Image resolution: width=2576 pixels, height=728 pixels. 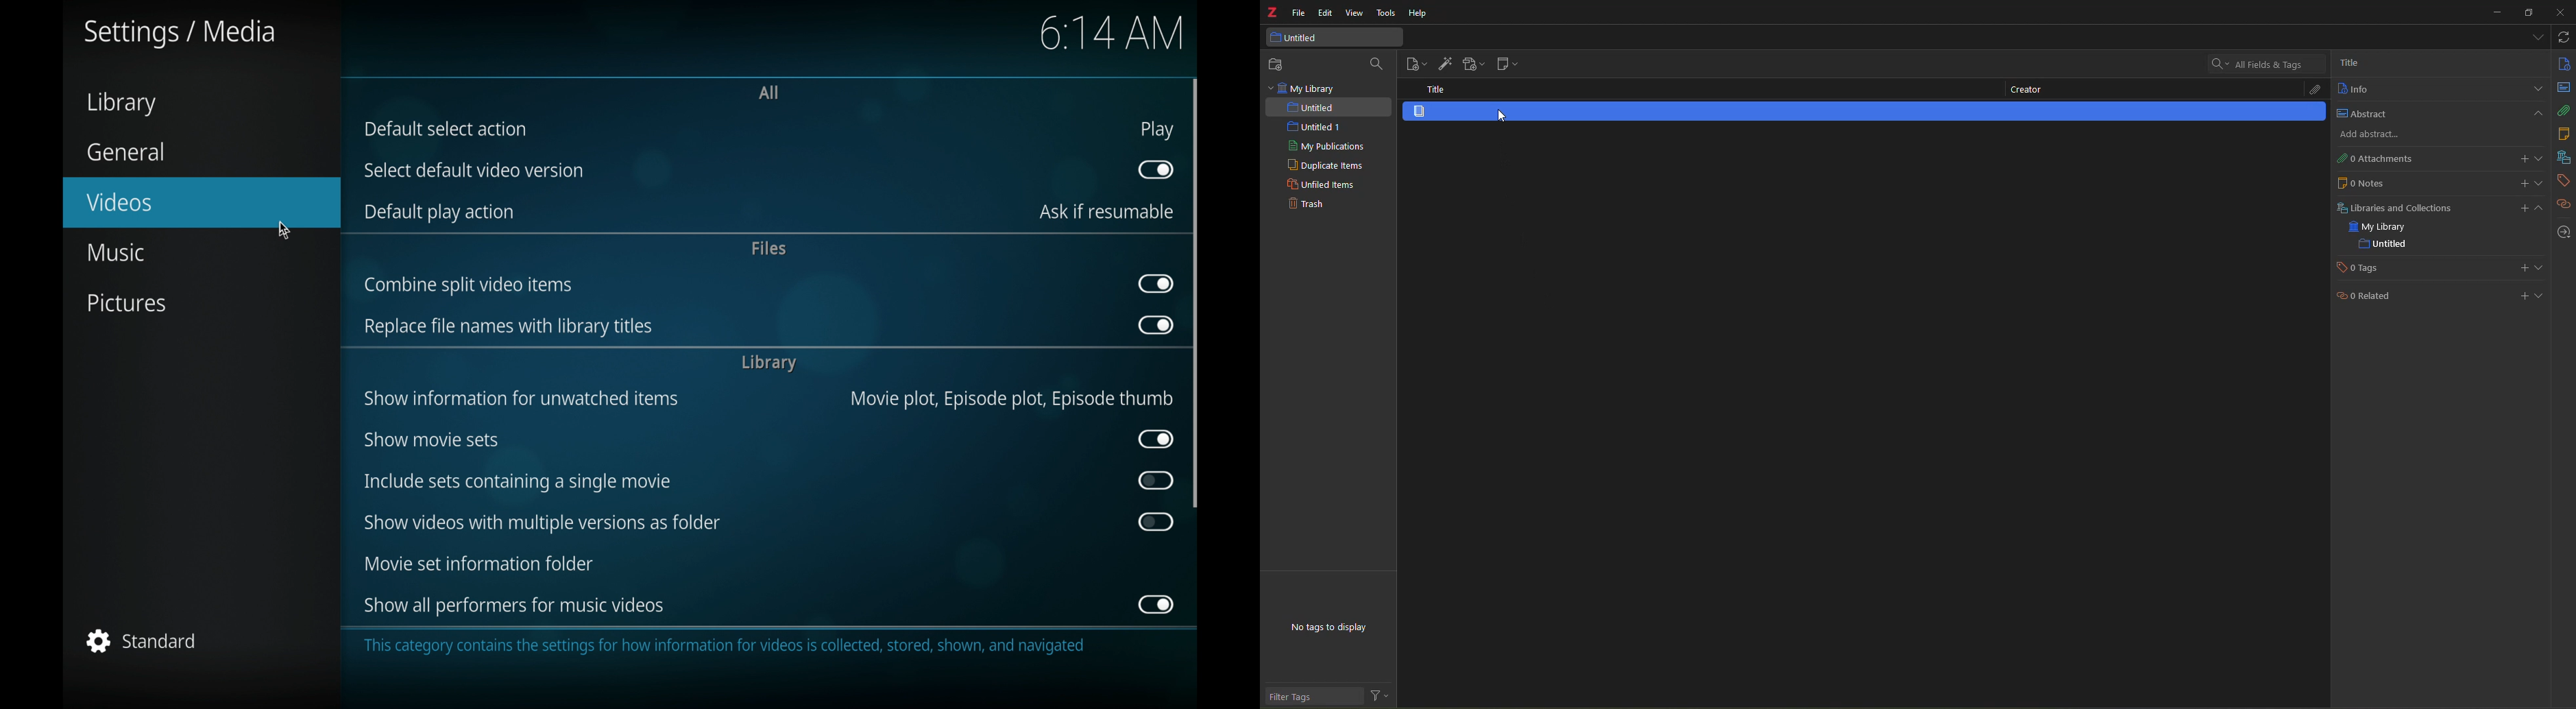 I want to click on music, so click(x=117, y=251).